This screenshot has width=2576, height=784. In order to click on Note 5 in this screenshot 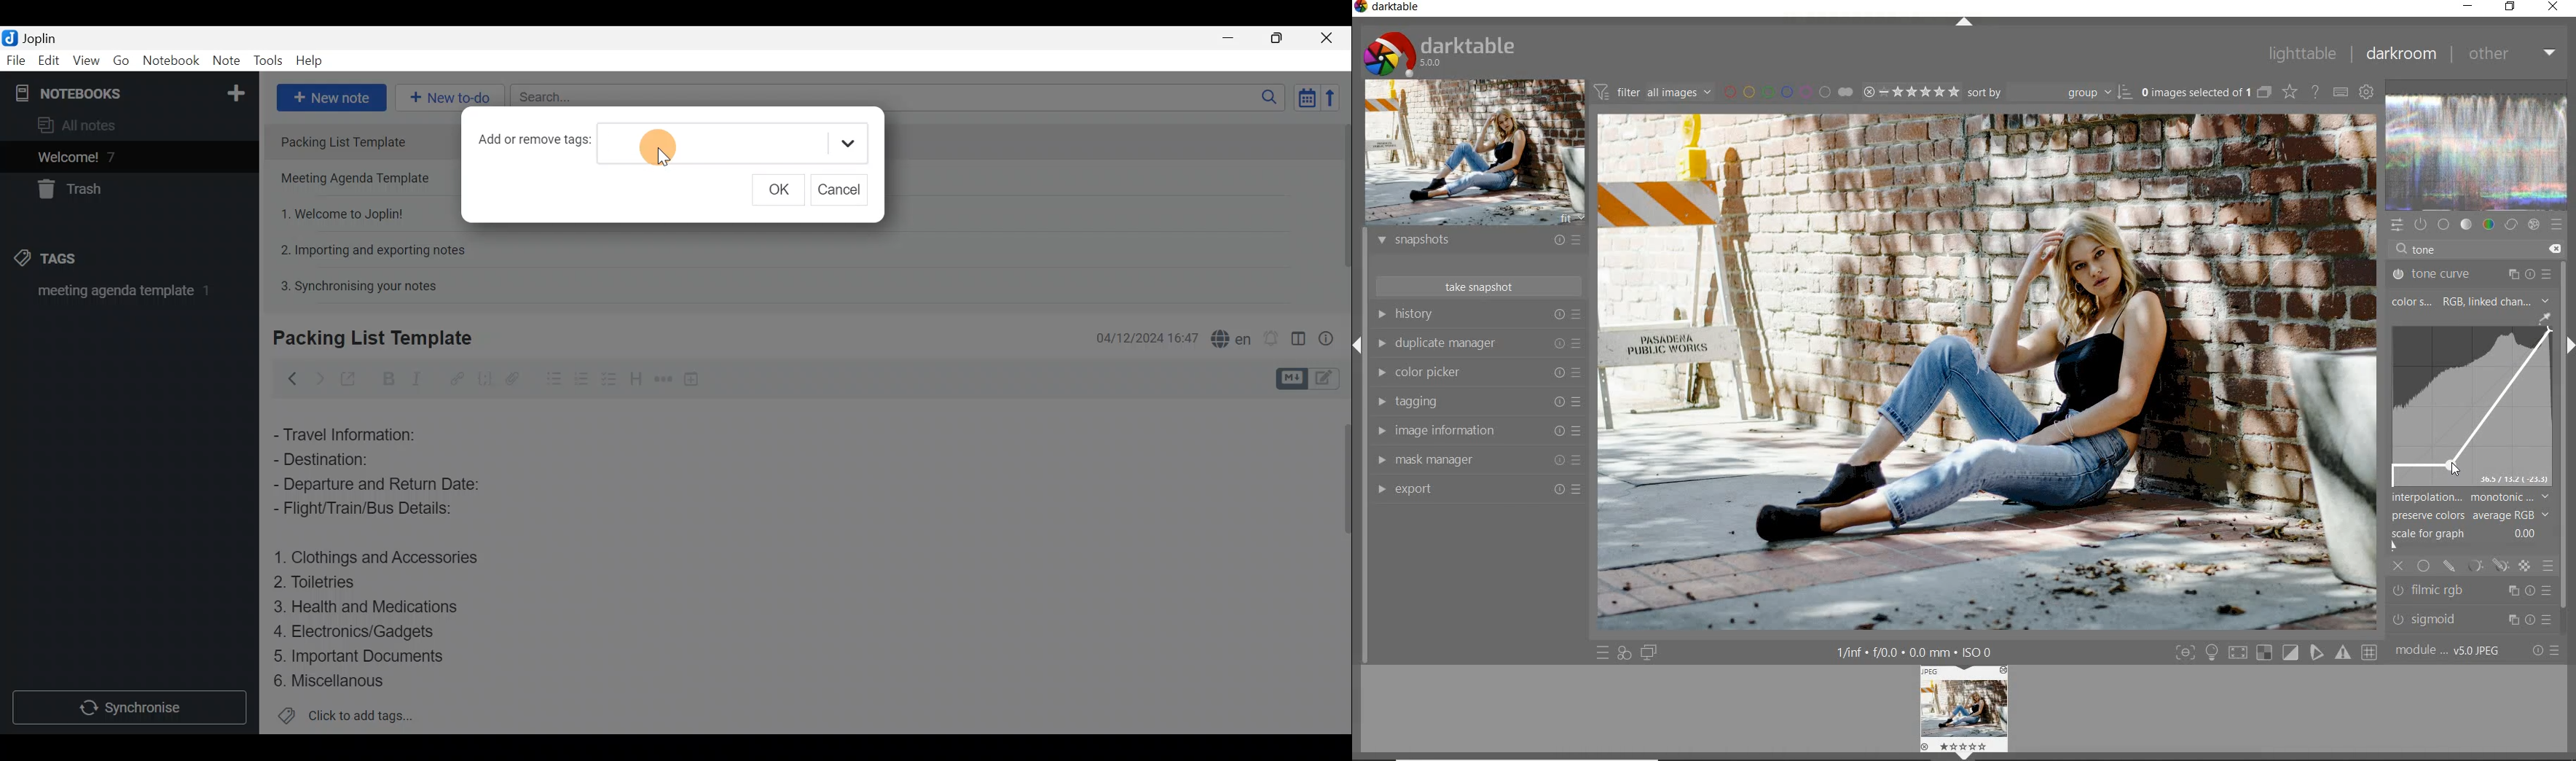, I will do `click(353, 284)`.